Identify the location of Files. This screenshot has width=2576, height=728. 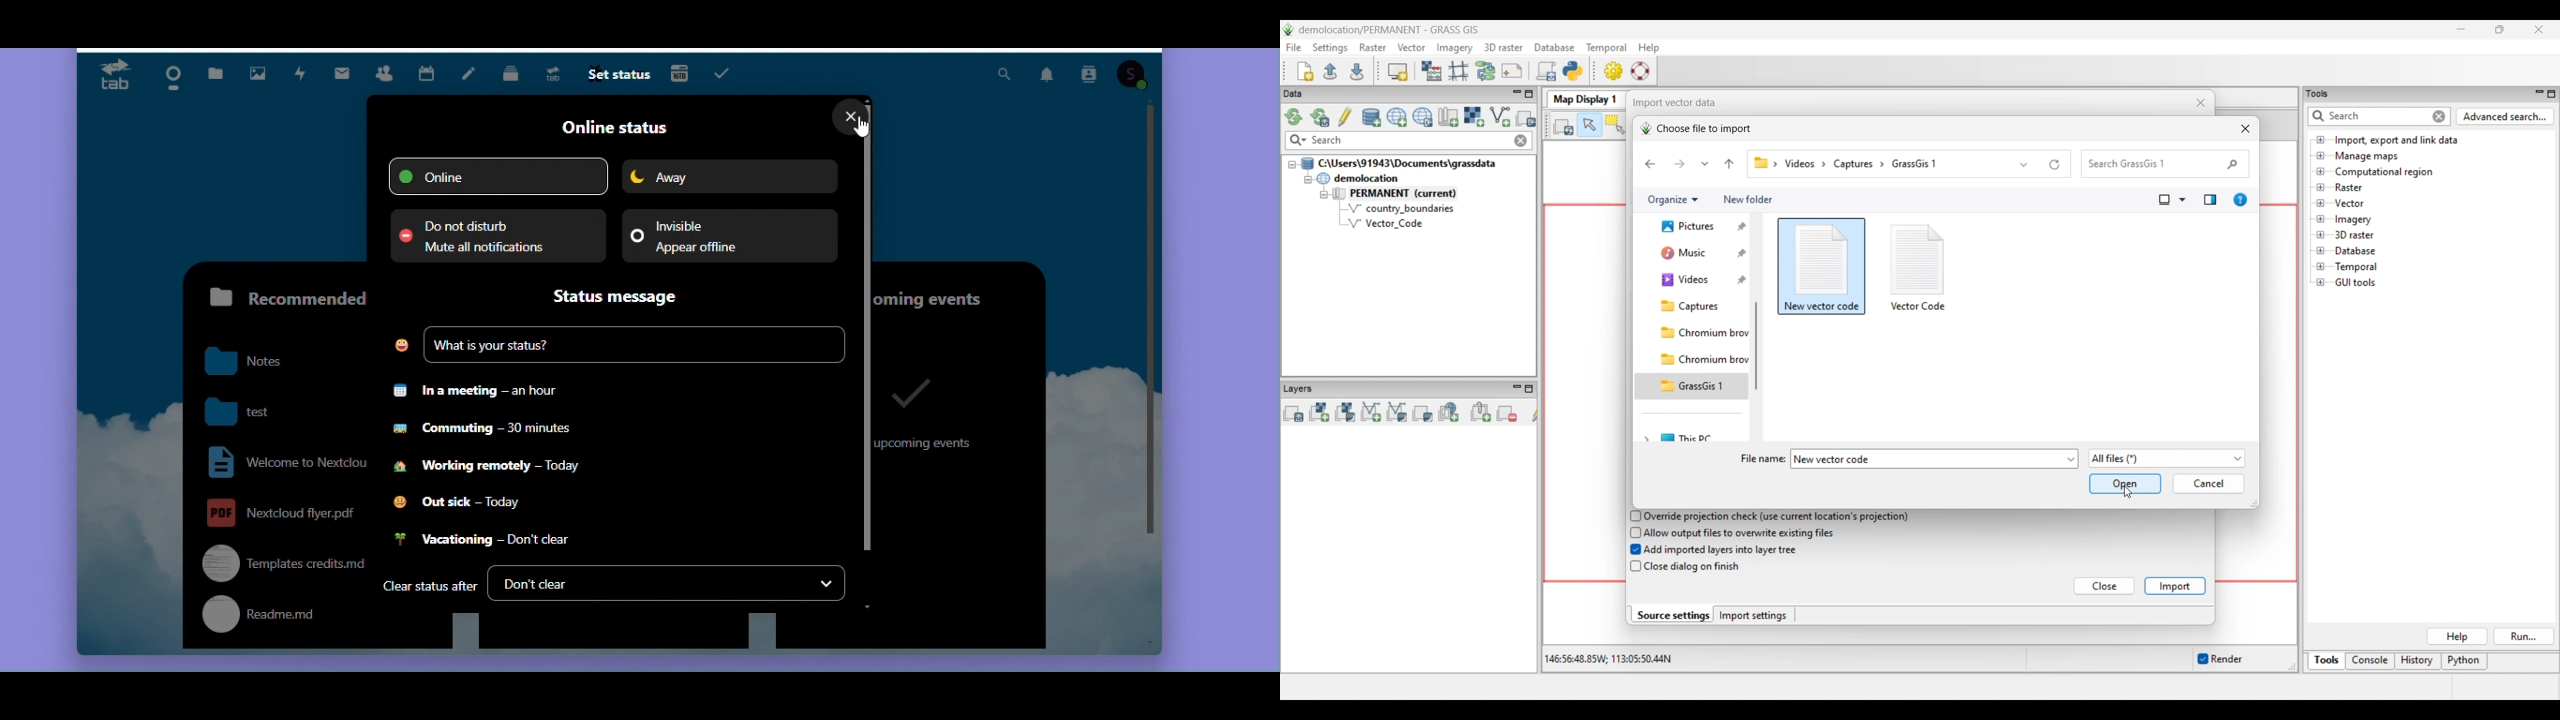
(215, 68).